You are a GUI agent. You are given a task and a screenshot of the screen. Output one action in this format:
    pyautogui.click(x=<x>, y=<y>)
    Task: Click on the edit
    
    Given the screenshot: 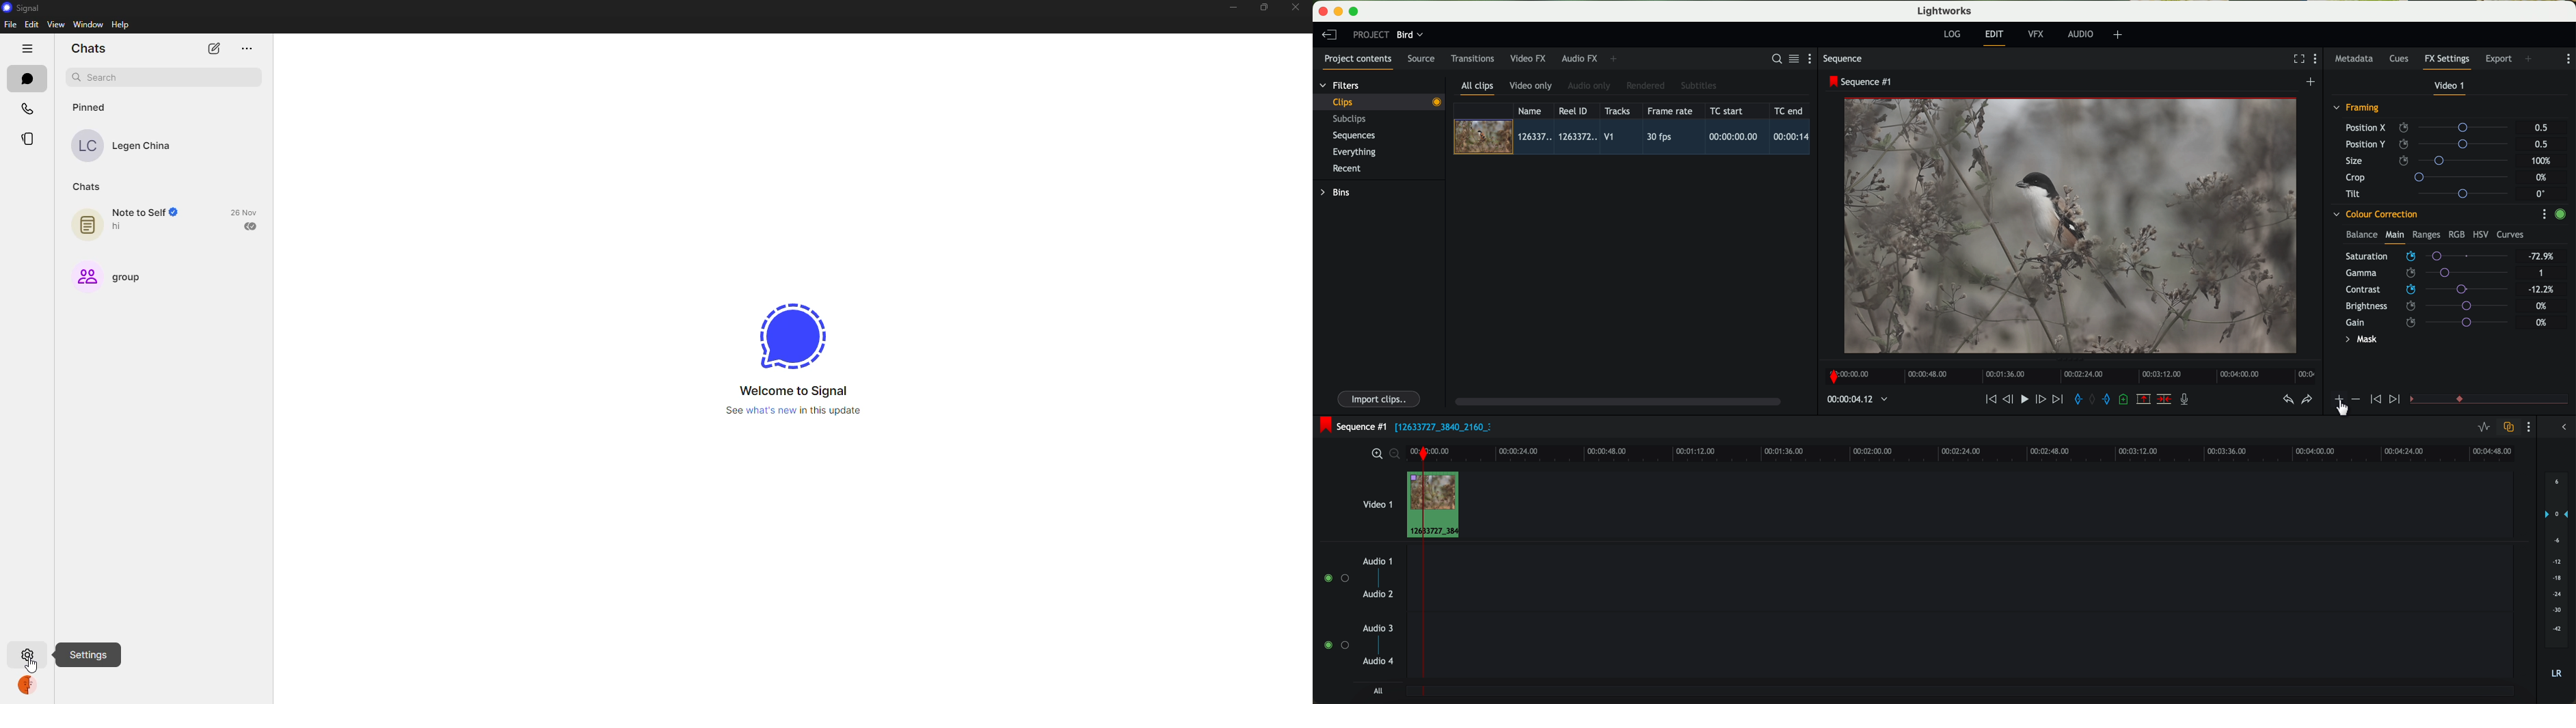 What is the action you would take?
    pyautogui.click(x=31, y=25)
    